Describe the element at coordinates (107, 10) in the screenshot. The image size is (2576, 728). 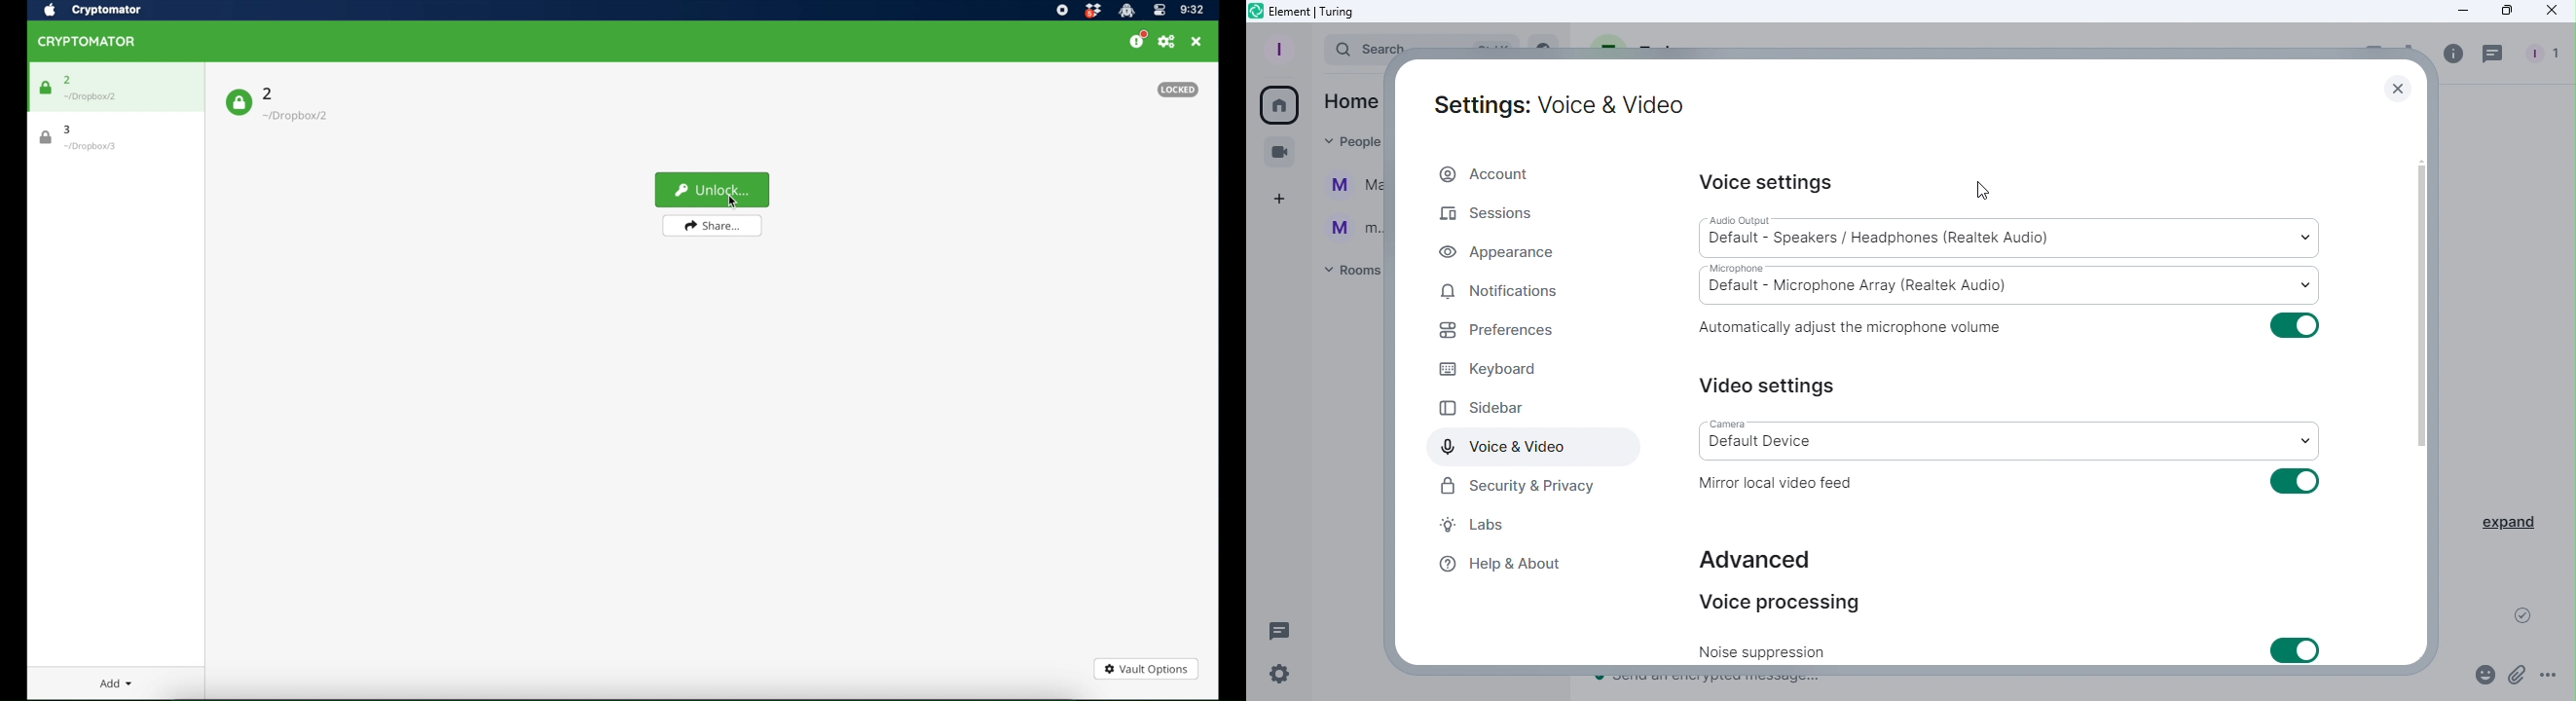
I see `cryptomator` at that location.